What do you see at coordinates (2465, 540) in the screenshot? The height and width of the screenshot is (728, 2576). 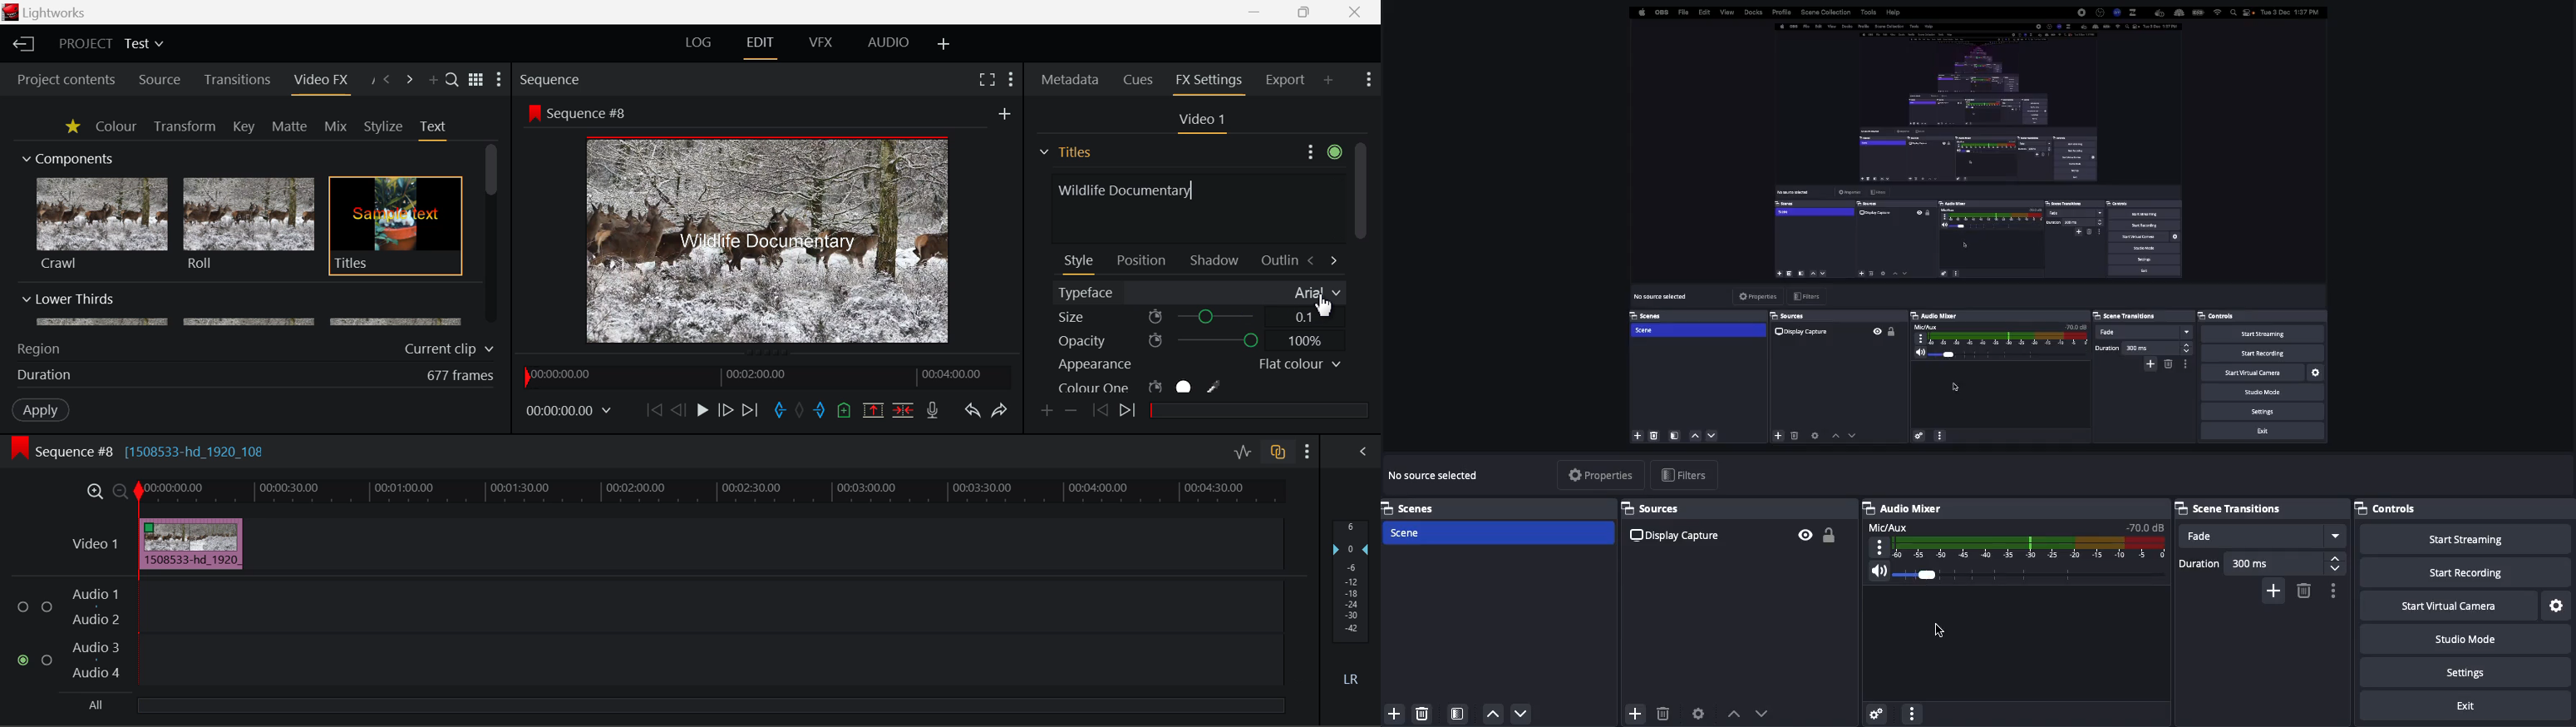 I see `Start streaming` at bounding box center [2465, 540].